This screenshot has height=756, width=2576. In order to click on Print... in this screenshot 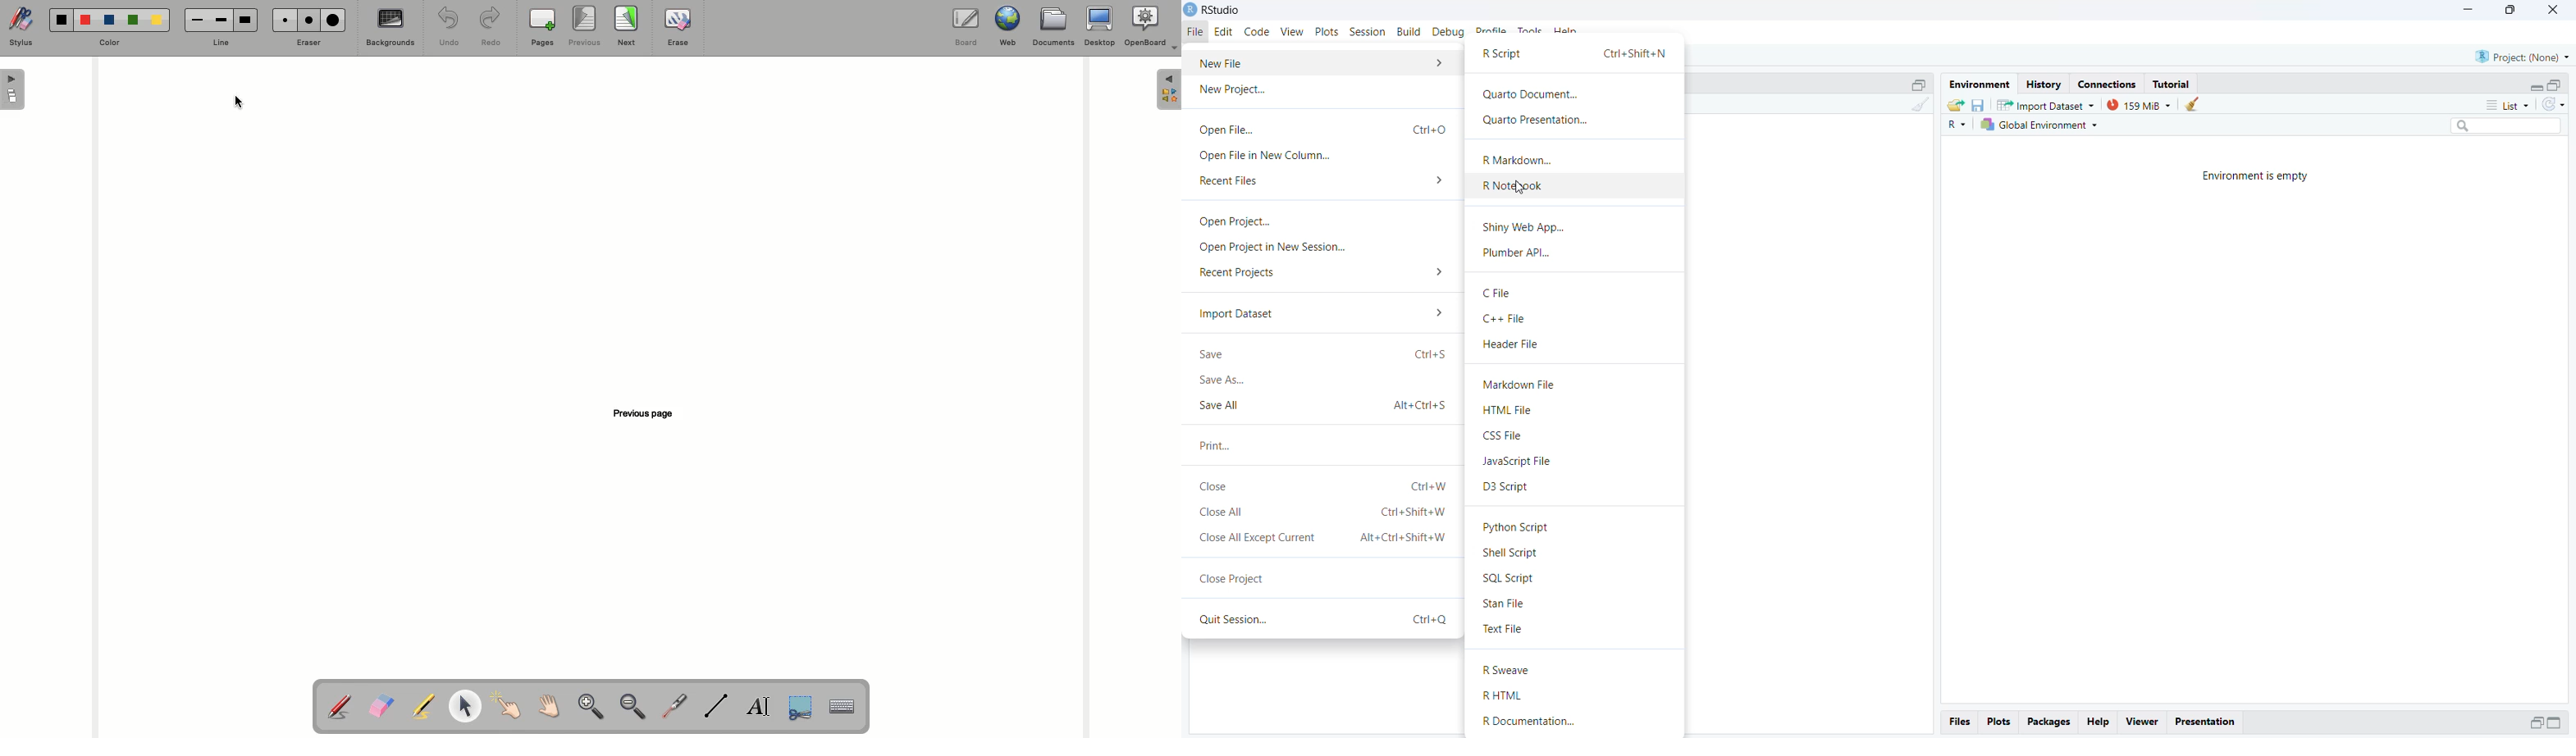, I will do `click(1216, 445)`.